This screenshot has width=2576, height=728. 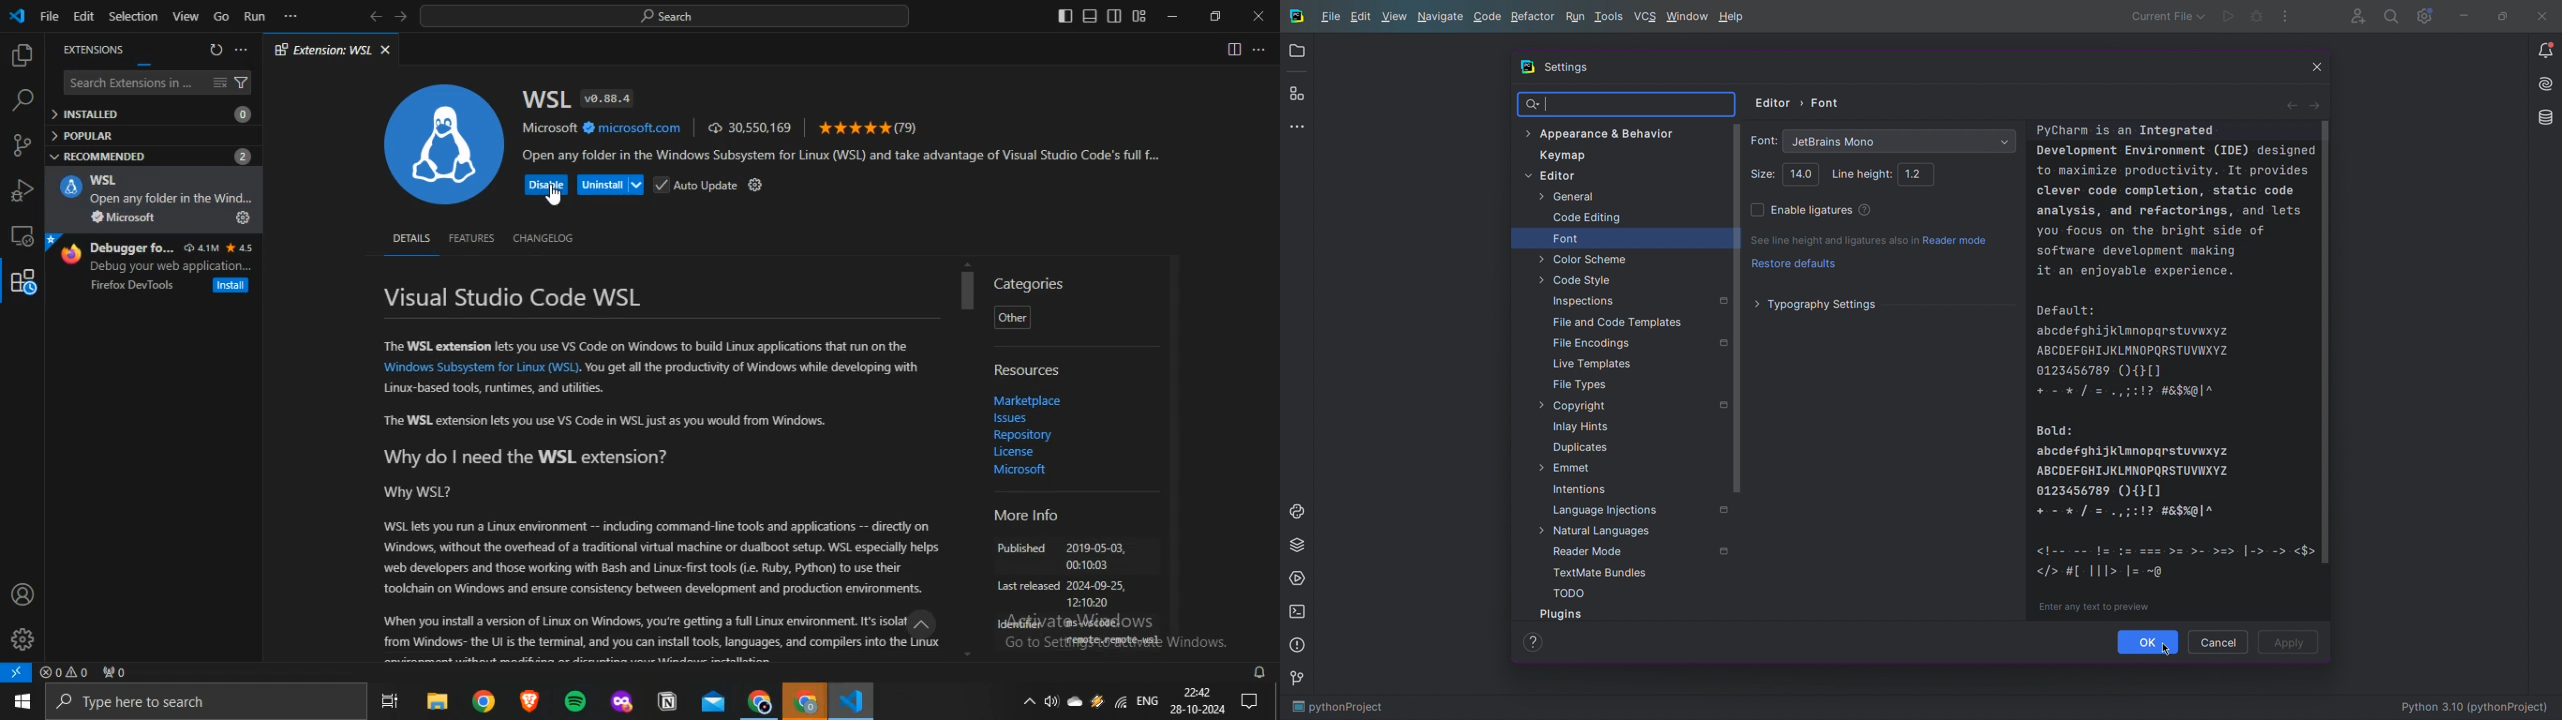 I want to click on google chrome, so click(x=486, y=700).